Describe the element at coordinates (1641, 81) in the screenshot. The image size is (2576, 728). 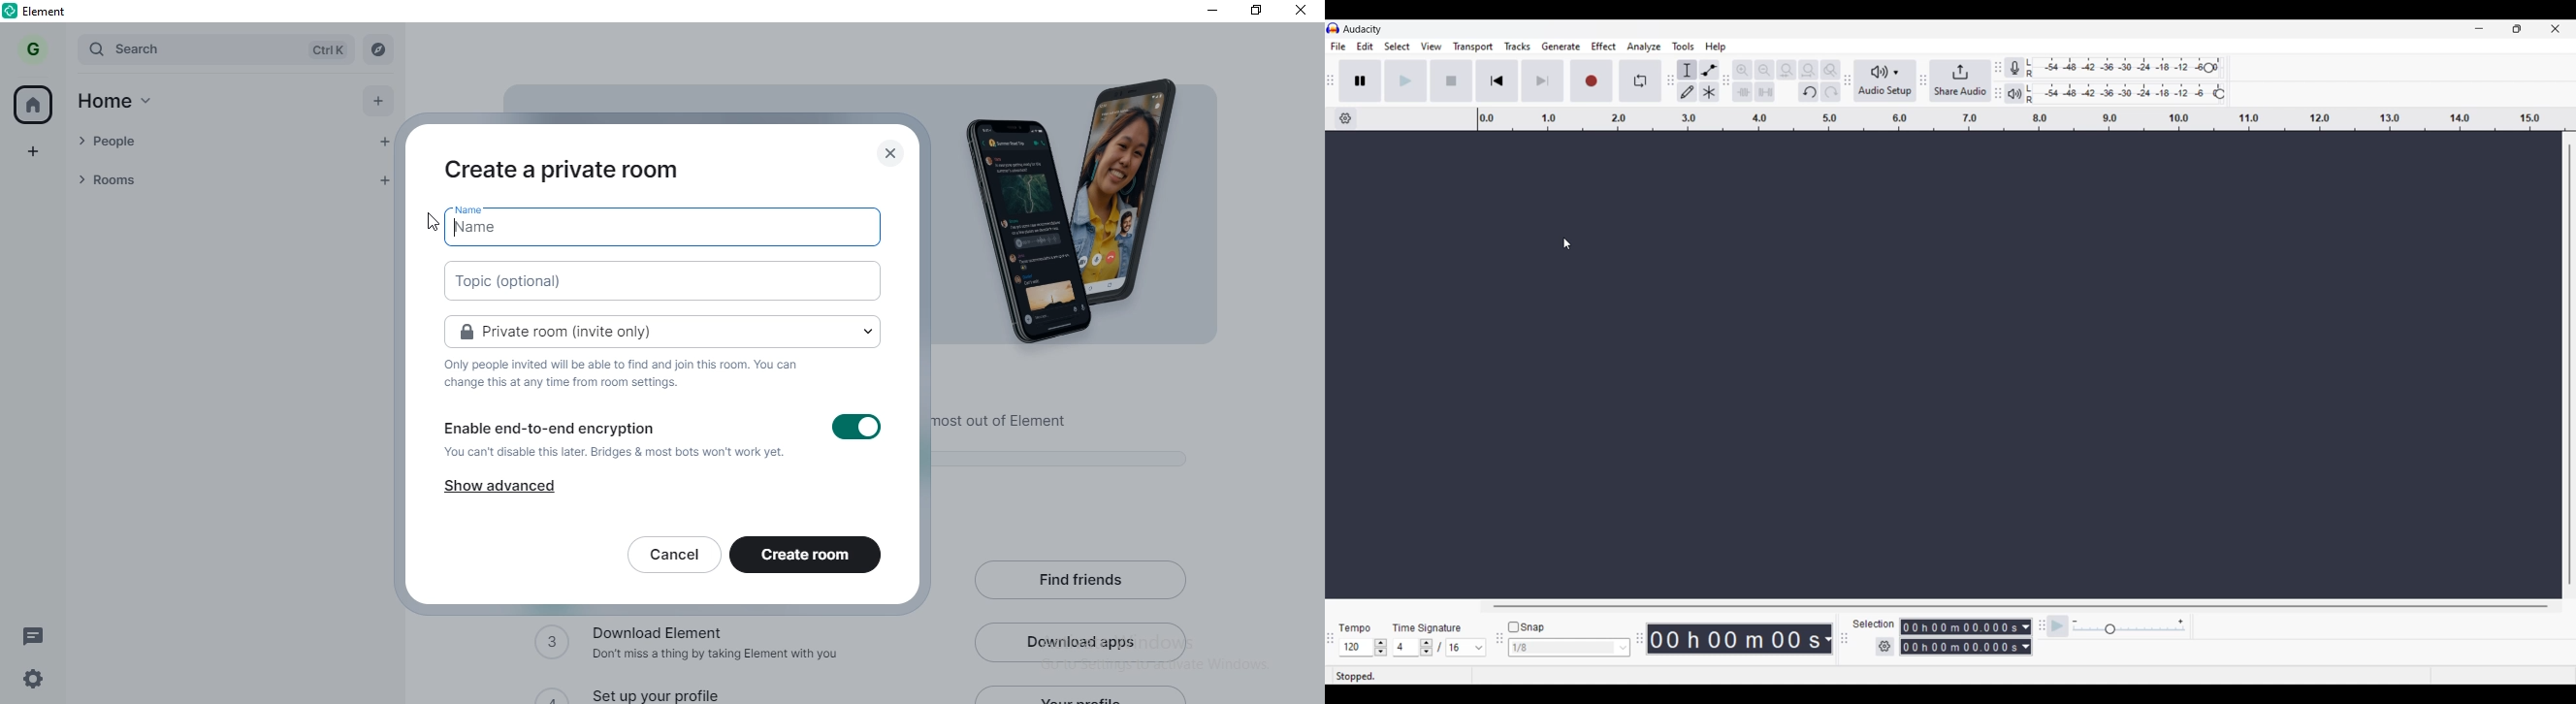
I see `Enable looping` at that location.